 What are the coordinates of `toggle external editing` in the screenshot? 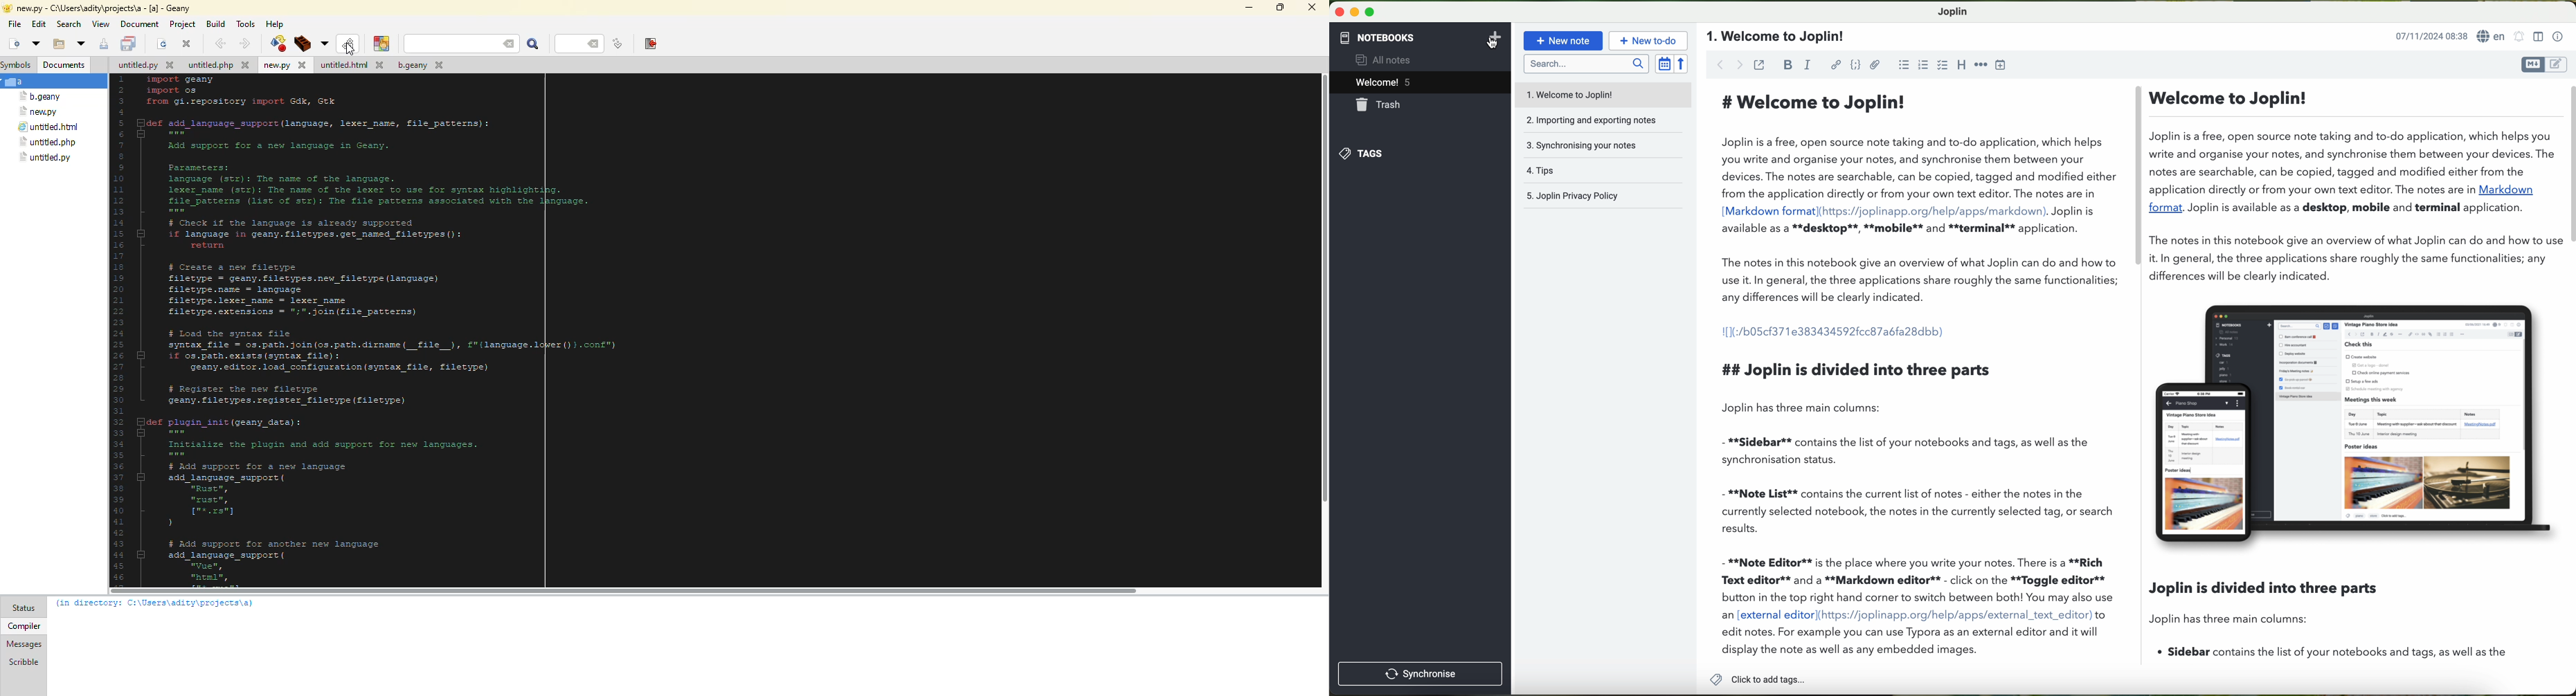 It's located at (1758, 64).